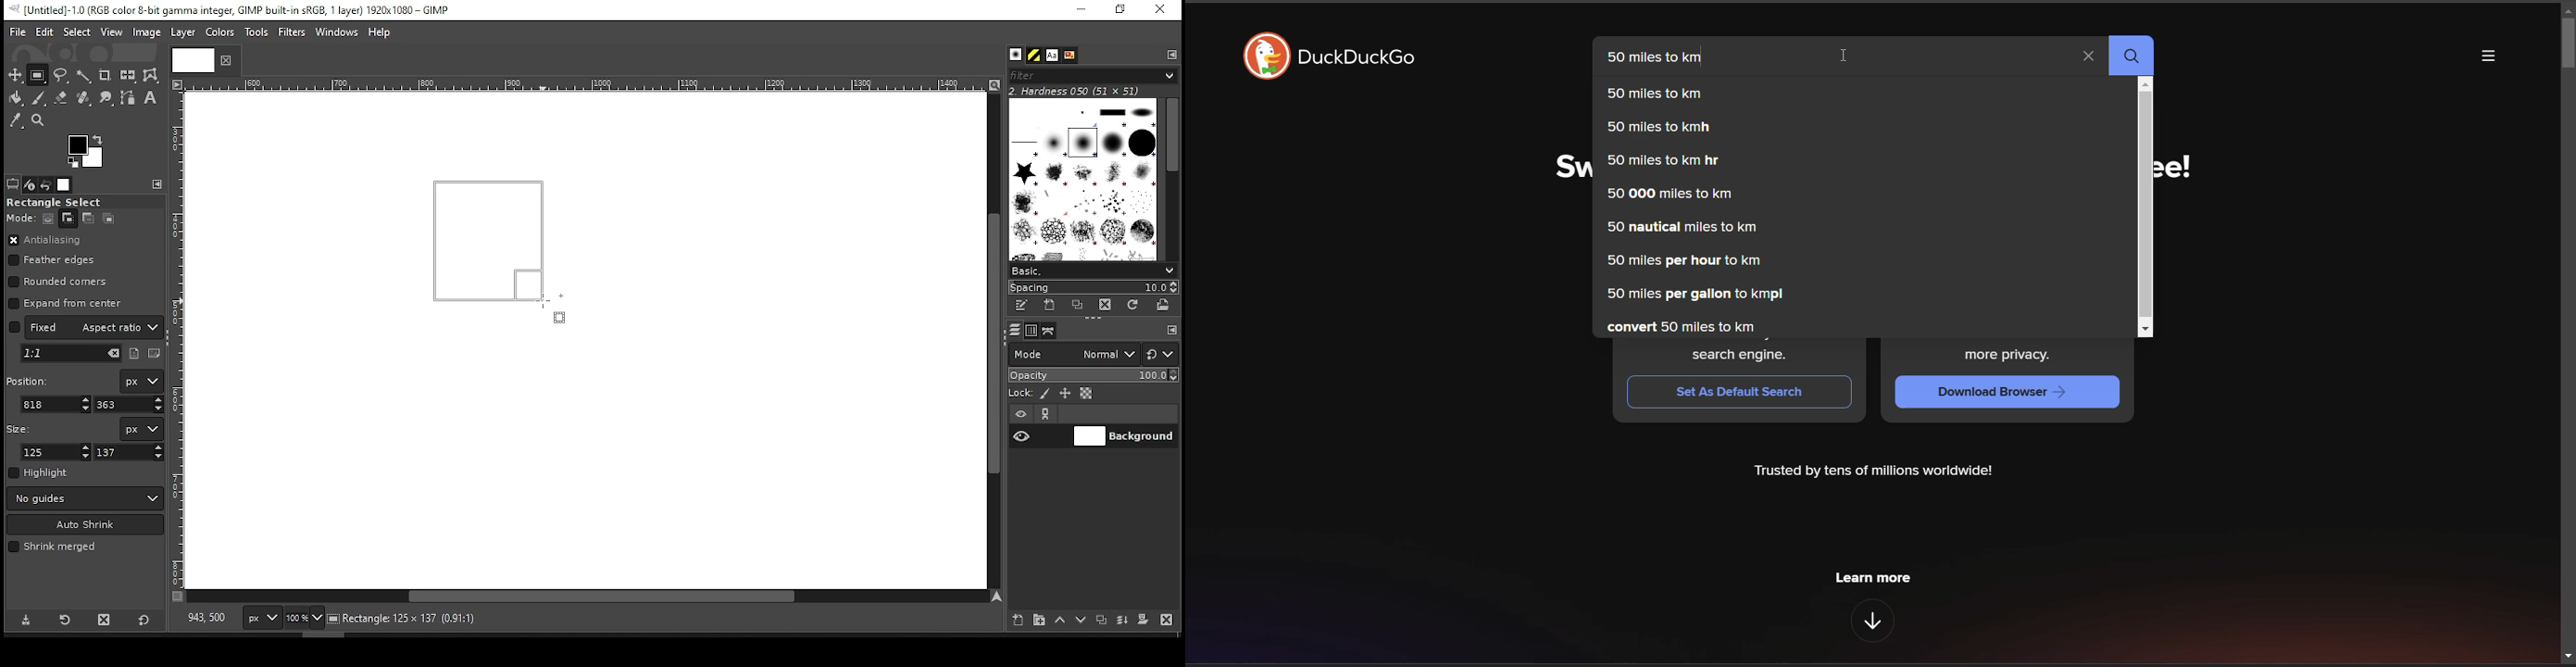  Describe the element at coordinates (49, 219) in the screenshot. I see `replace current selection` at that location.